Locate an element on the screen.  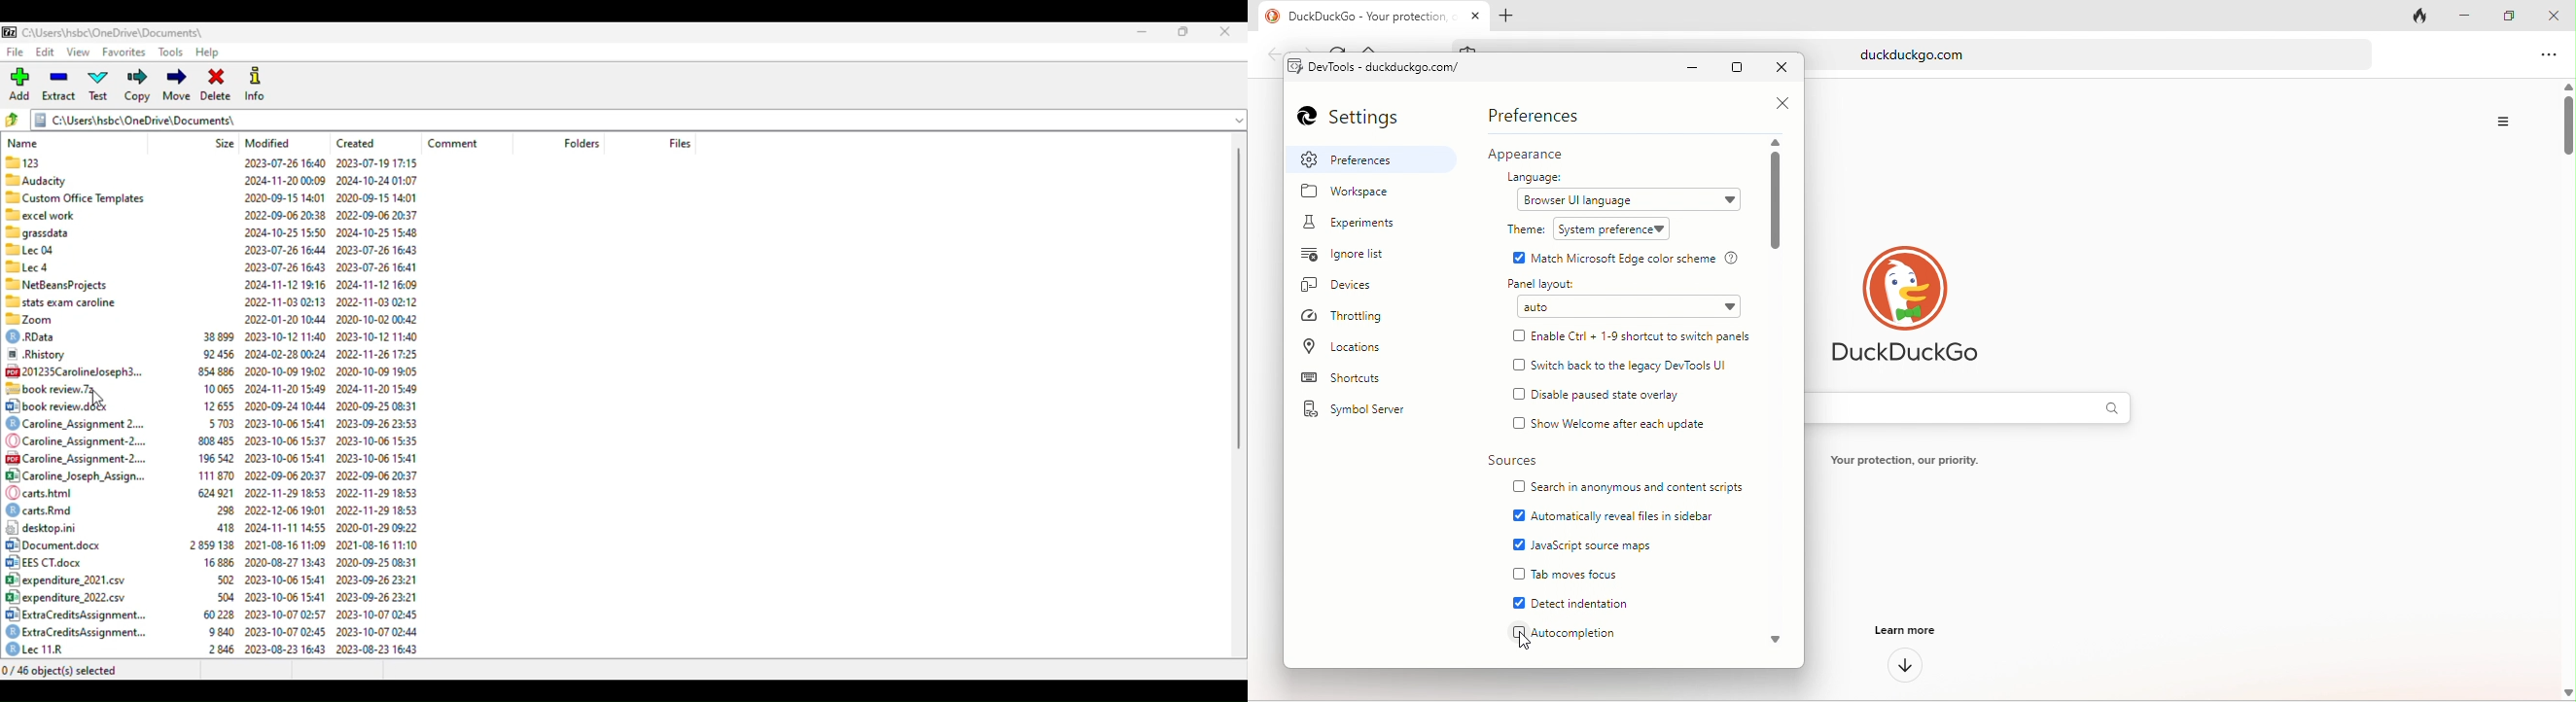
®llecd 2023-07-26 16:43 2023-07-26 16:41 is located at coordinates (209, 266).